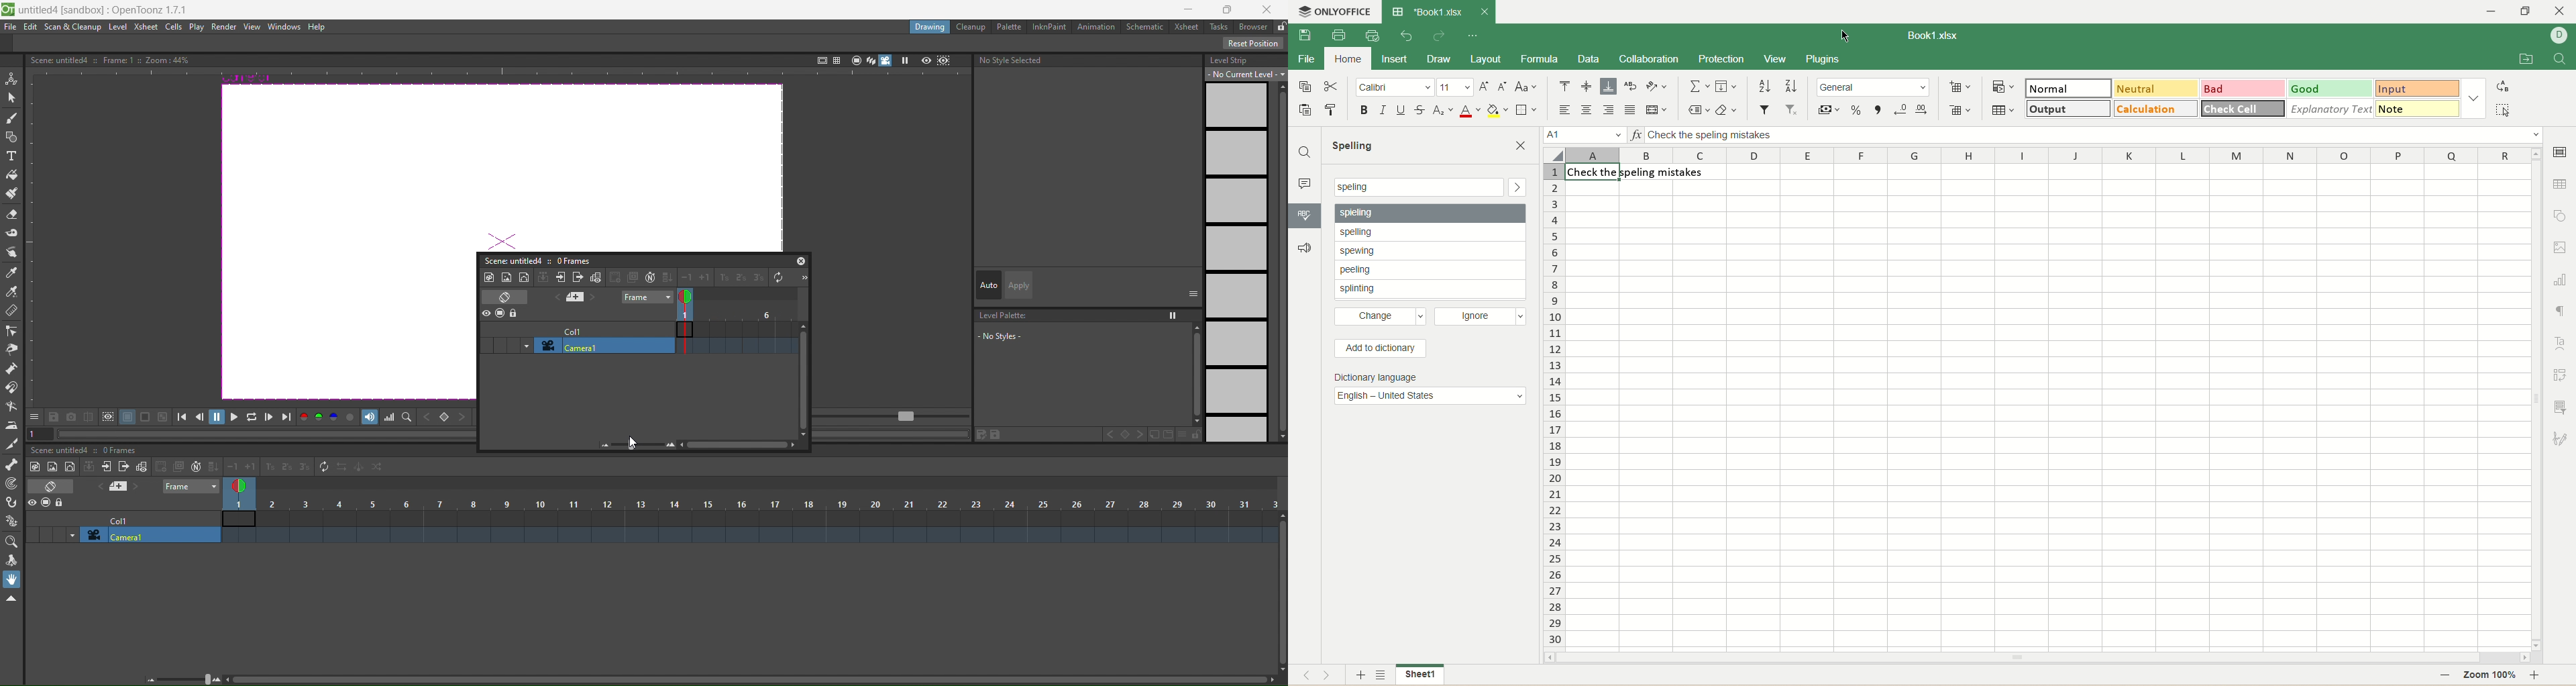 This screenshot has height=700, width=2576. I want to click on note, so click(2417, 109).